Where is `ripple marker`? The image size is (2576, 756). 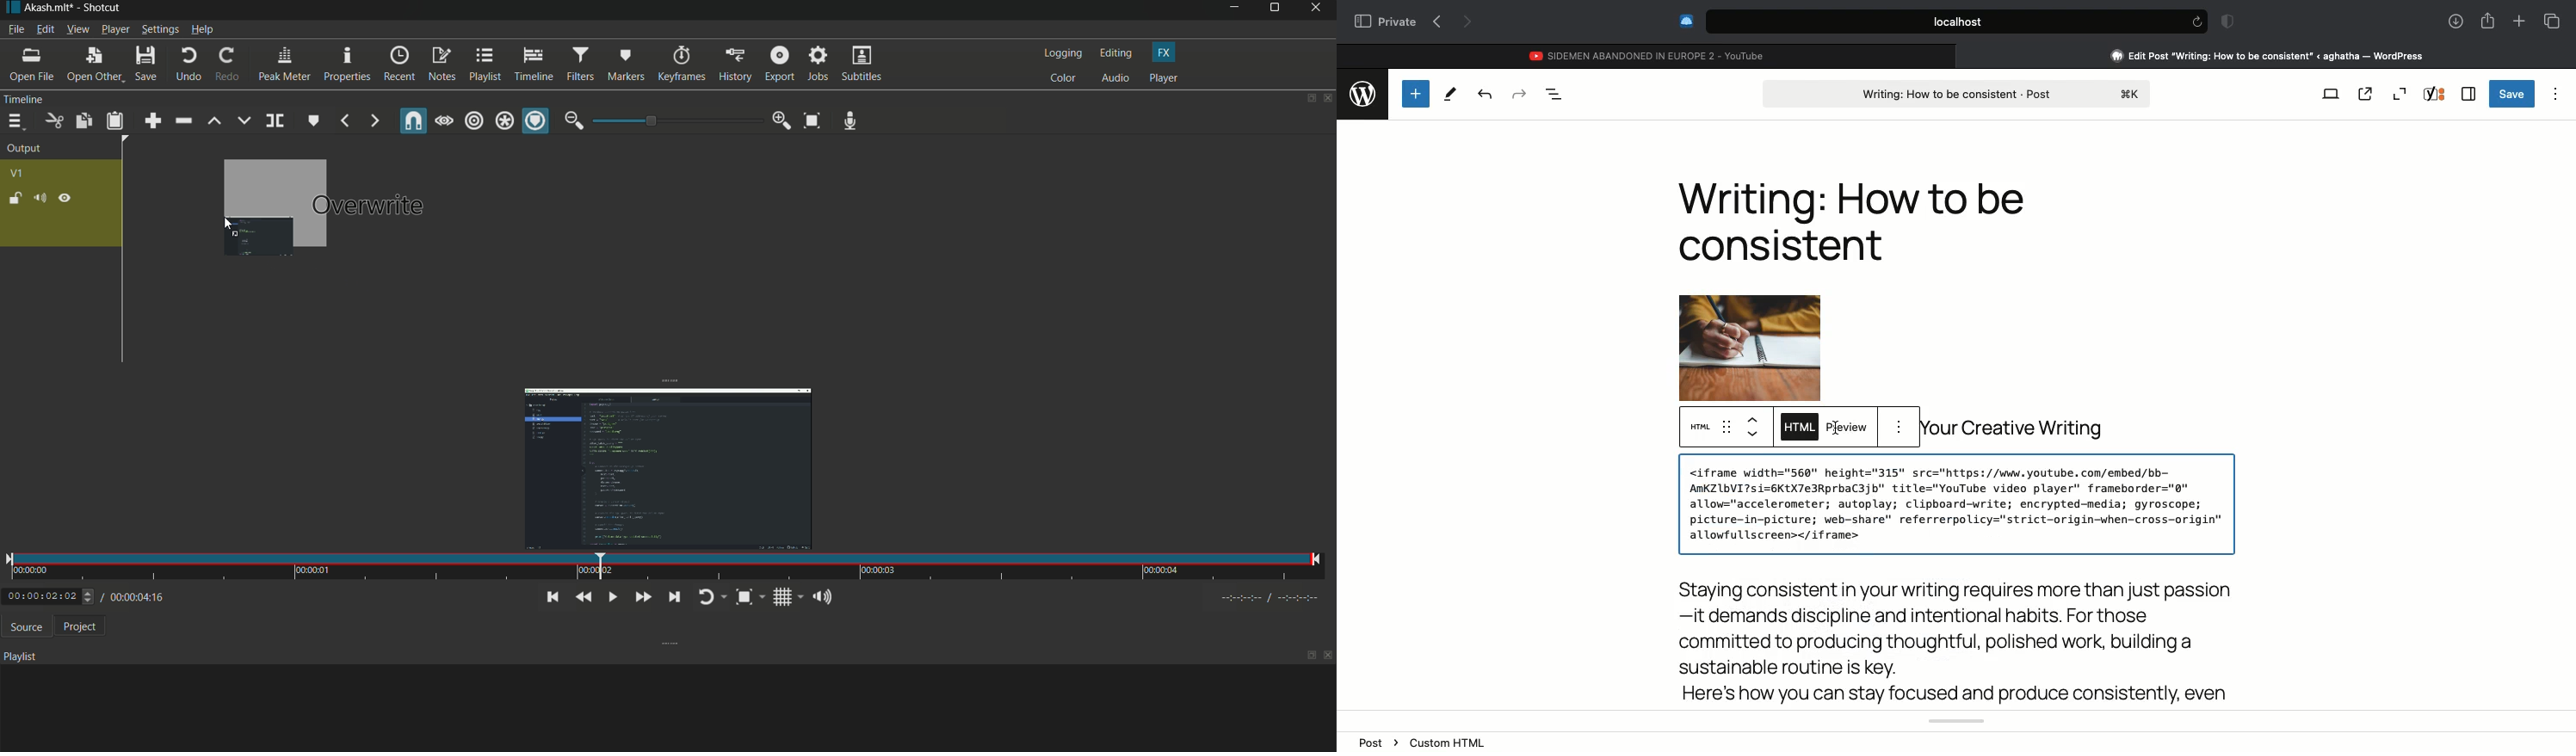
ripple marker is located at coordinates (536, 121).